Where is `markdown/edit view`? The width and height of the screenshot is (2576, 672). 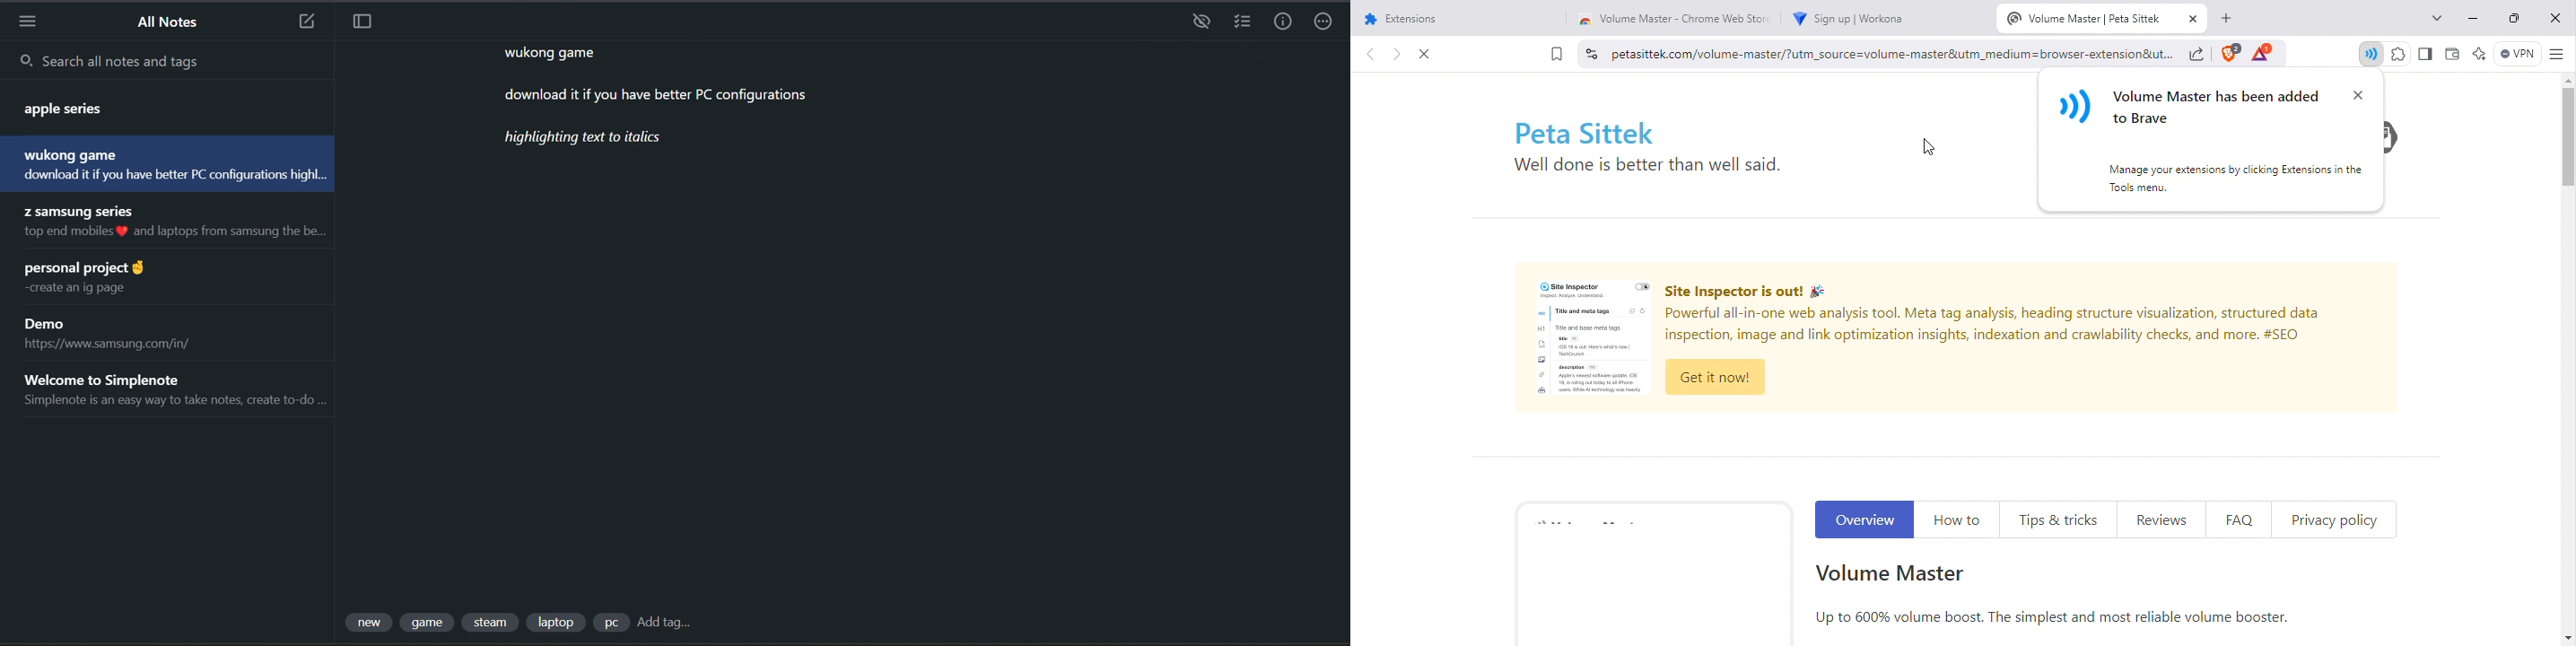 markdown/edit view is located at coordinates (1202, 21).